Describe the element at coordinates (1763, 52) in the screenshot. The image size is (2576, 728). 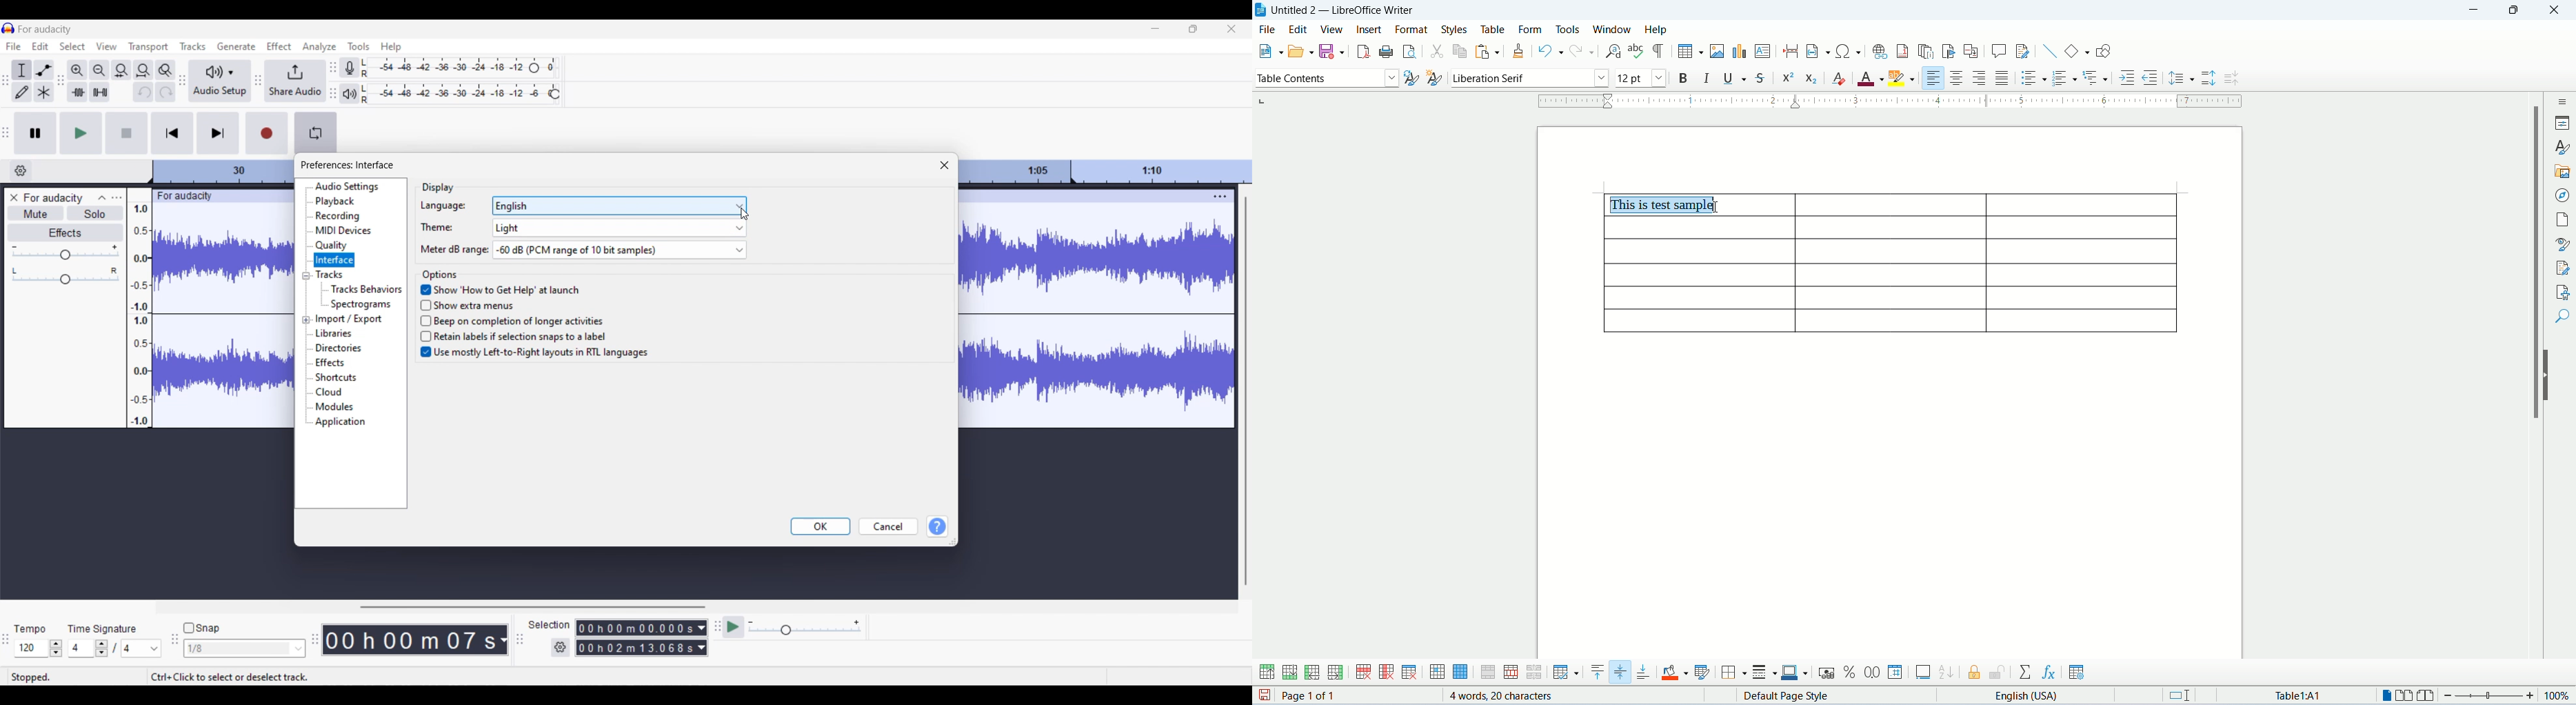
I see `insert text box` at that location.